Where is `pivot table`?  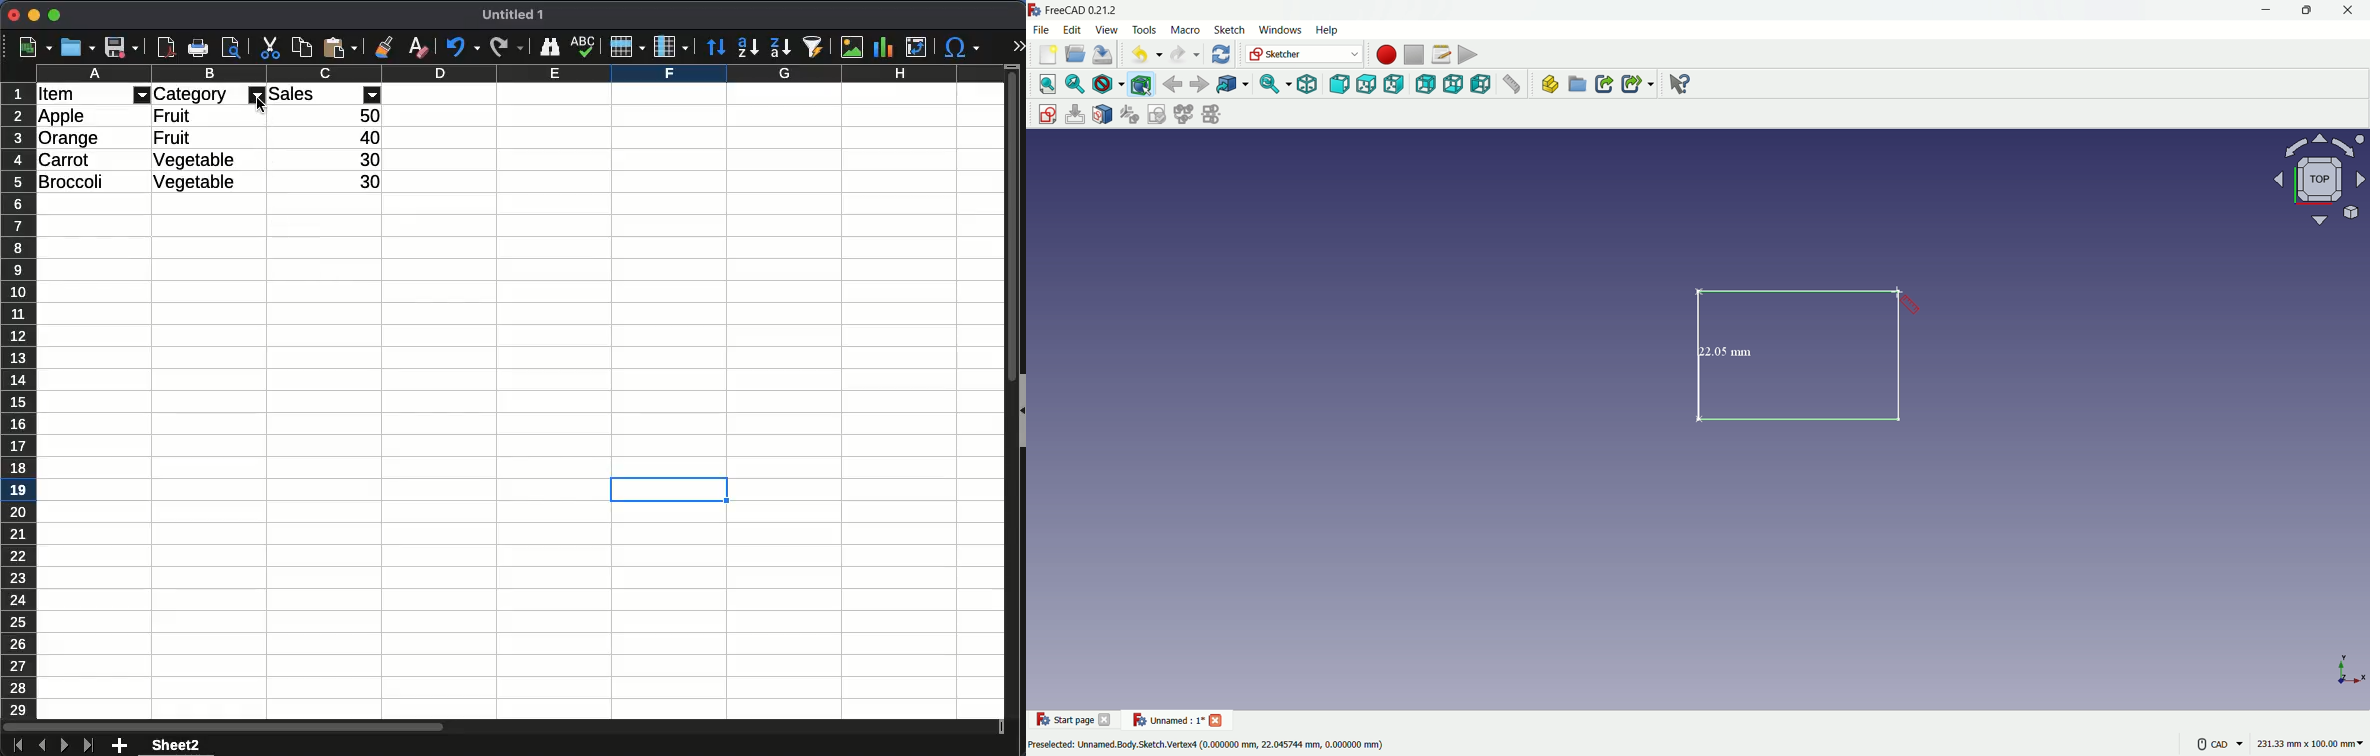 pivot table is located at coordinates (920, 44).